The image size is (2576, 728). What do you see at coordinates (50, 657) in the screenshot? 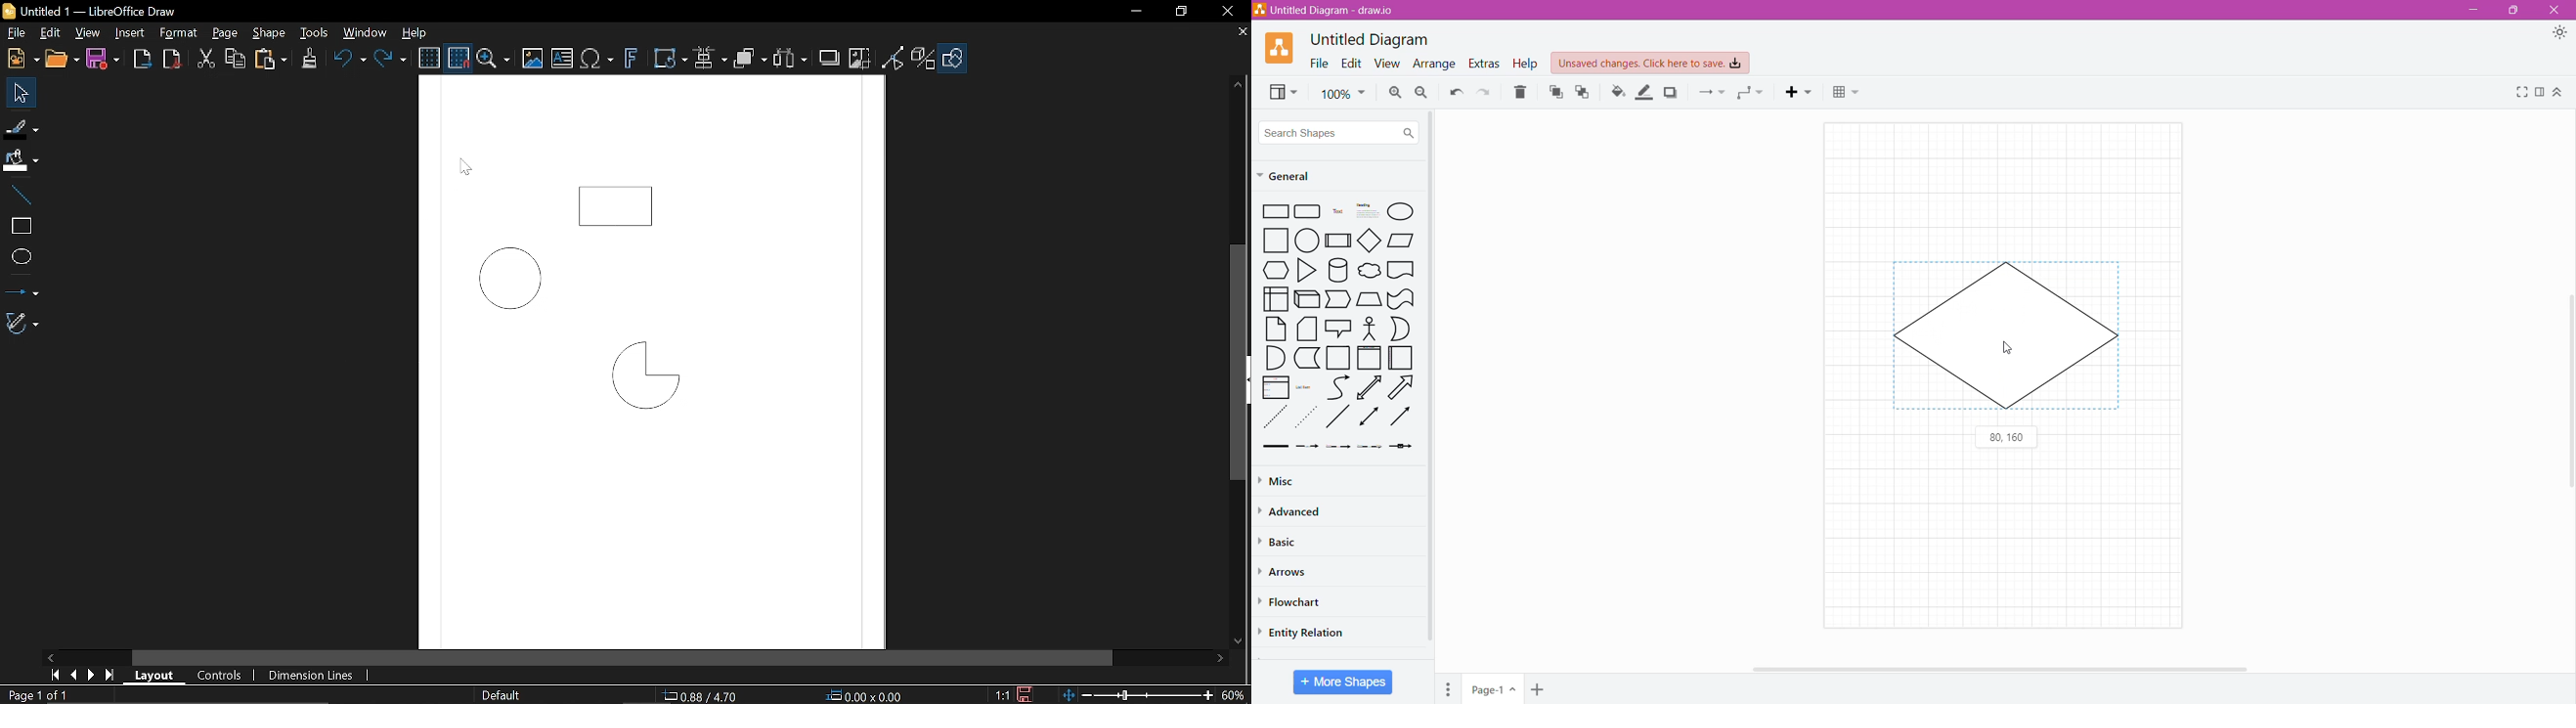
I see `Move left` at bounding box center [50, 657].